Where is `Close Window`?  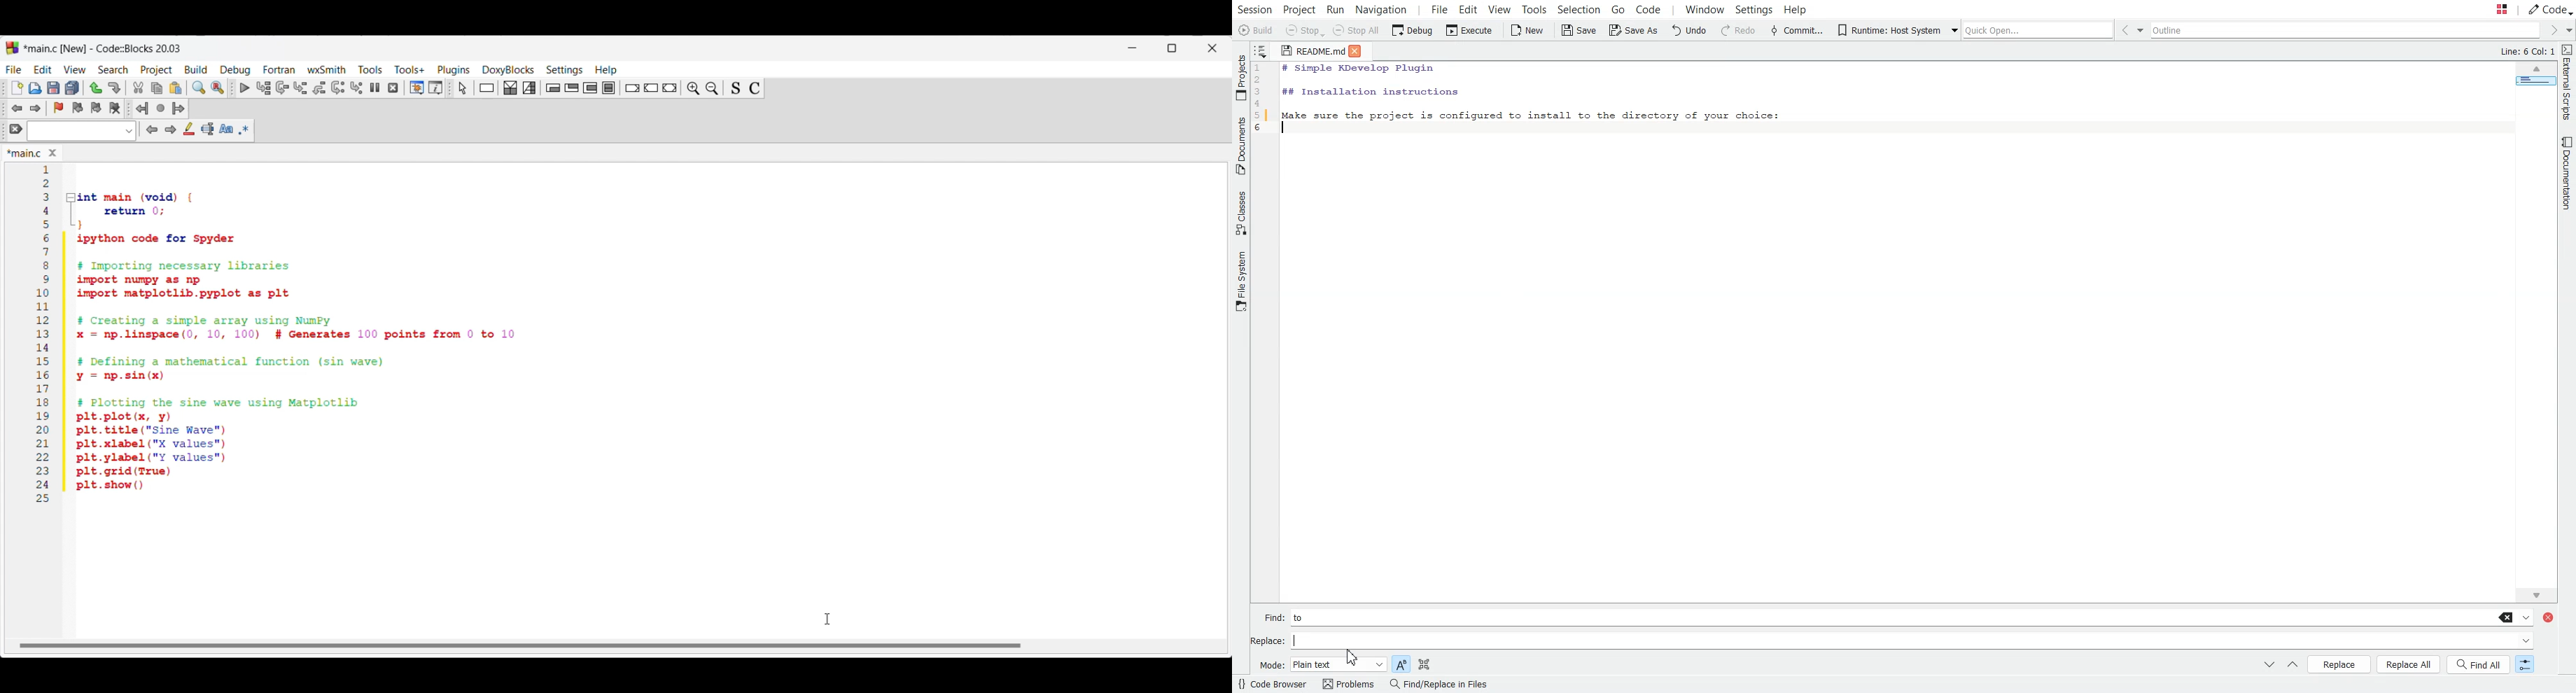
Close Window is located at coordinates (2550, 618).